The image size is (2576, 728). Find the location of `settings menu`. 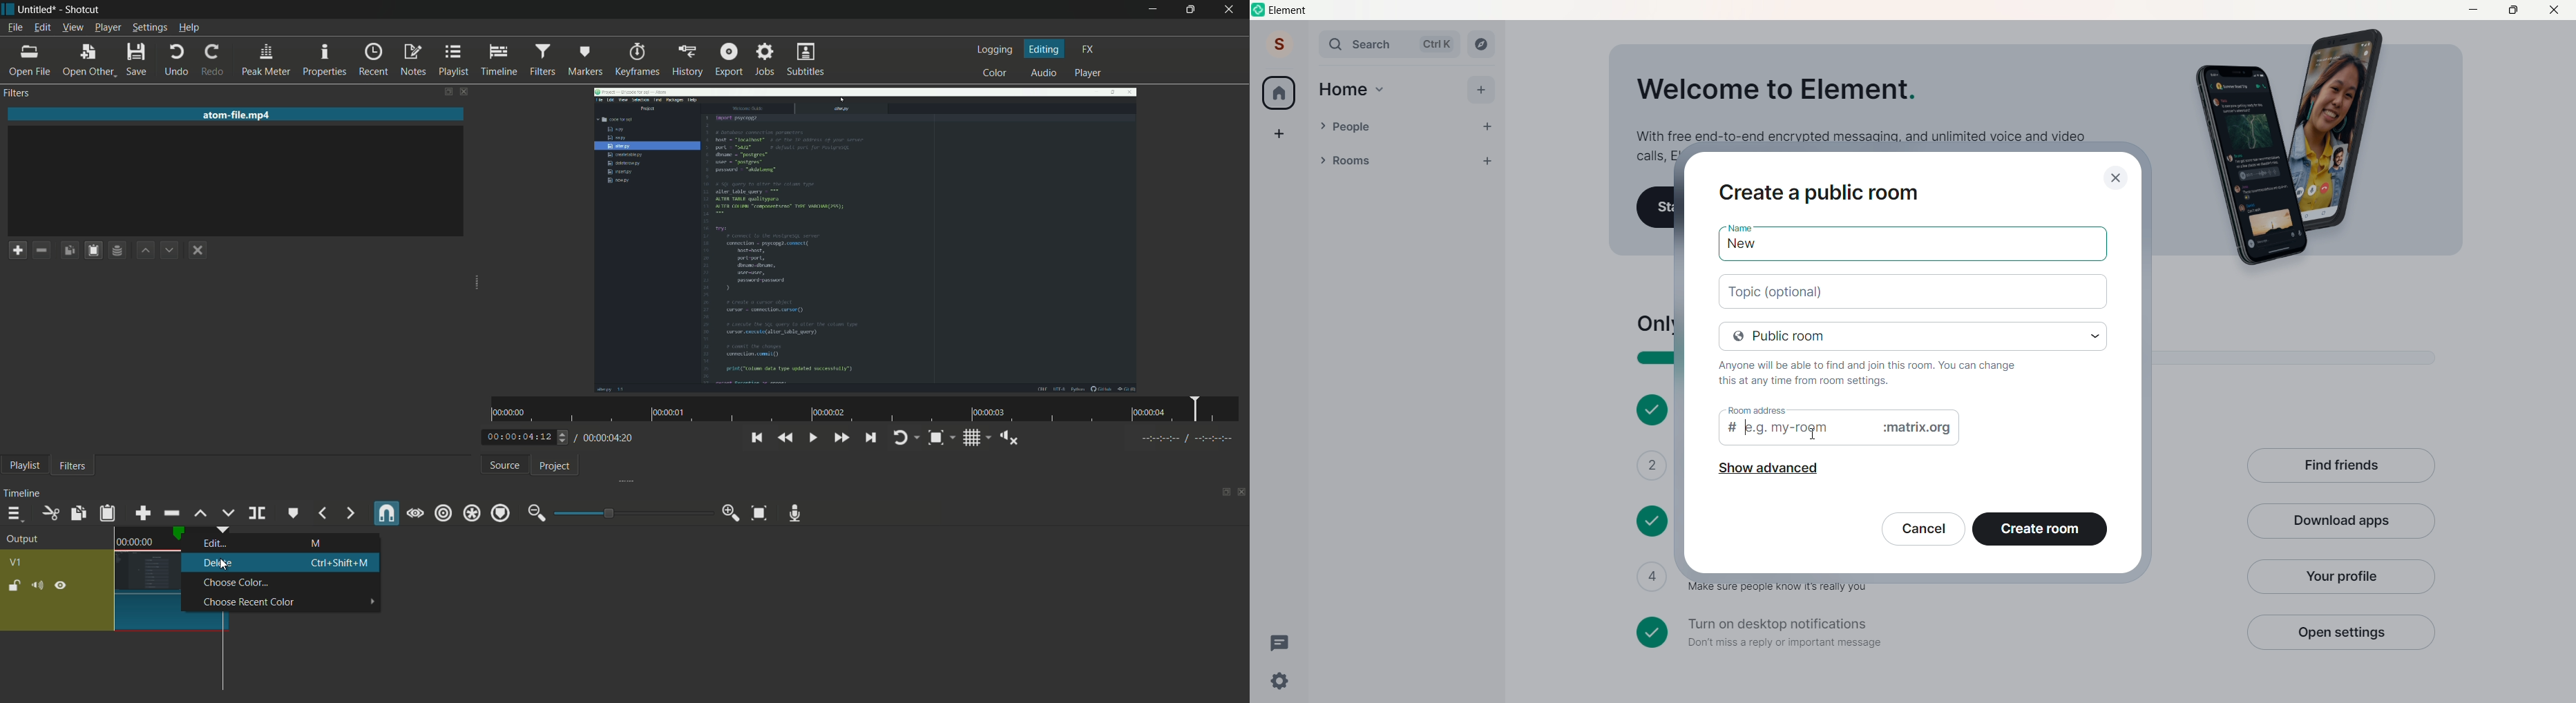

settings menu is located at coordinates (152, 27).